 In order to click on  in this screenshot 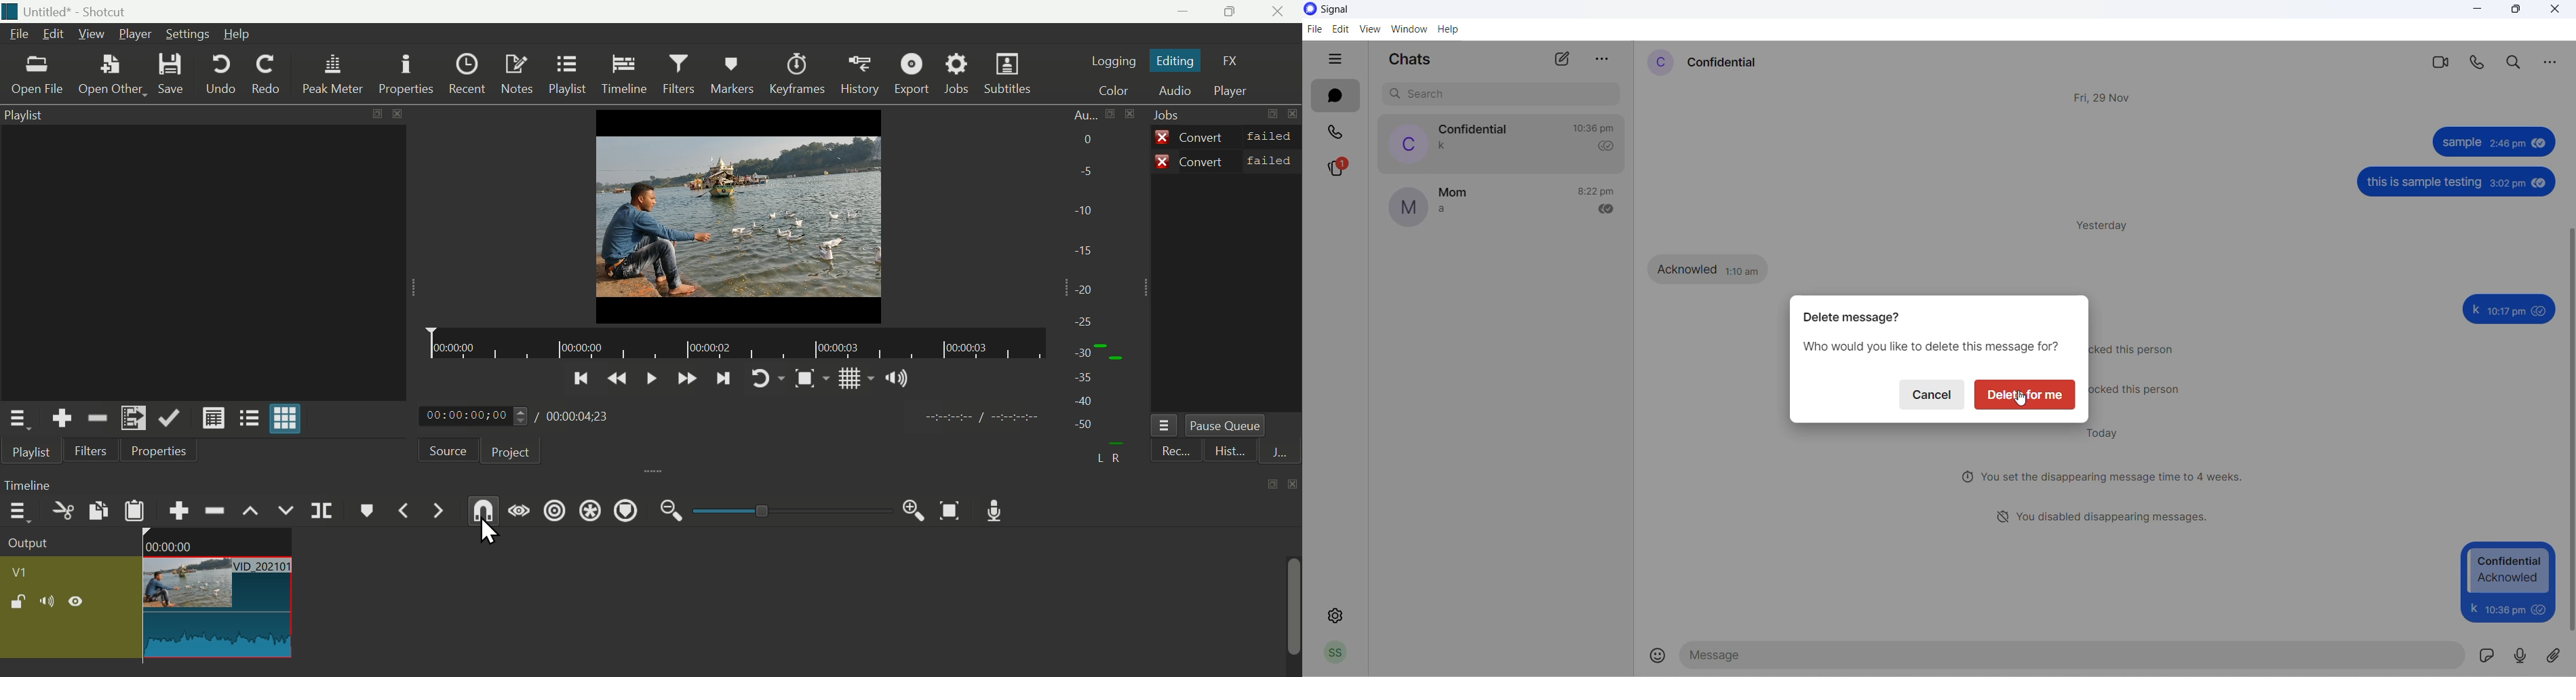, I will do `click(20, 35)`.